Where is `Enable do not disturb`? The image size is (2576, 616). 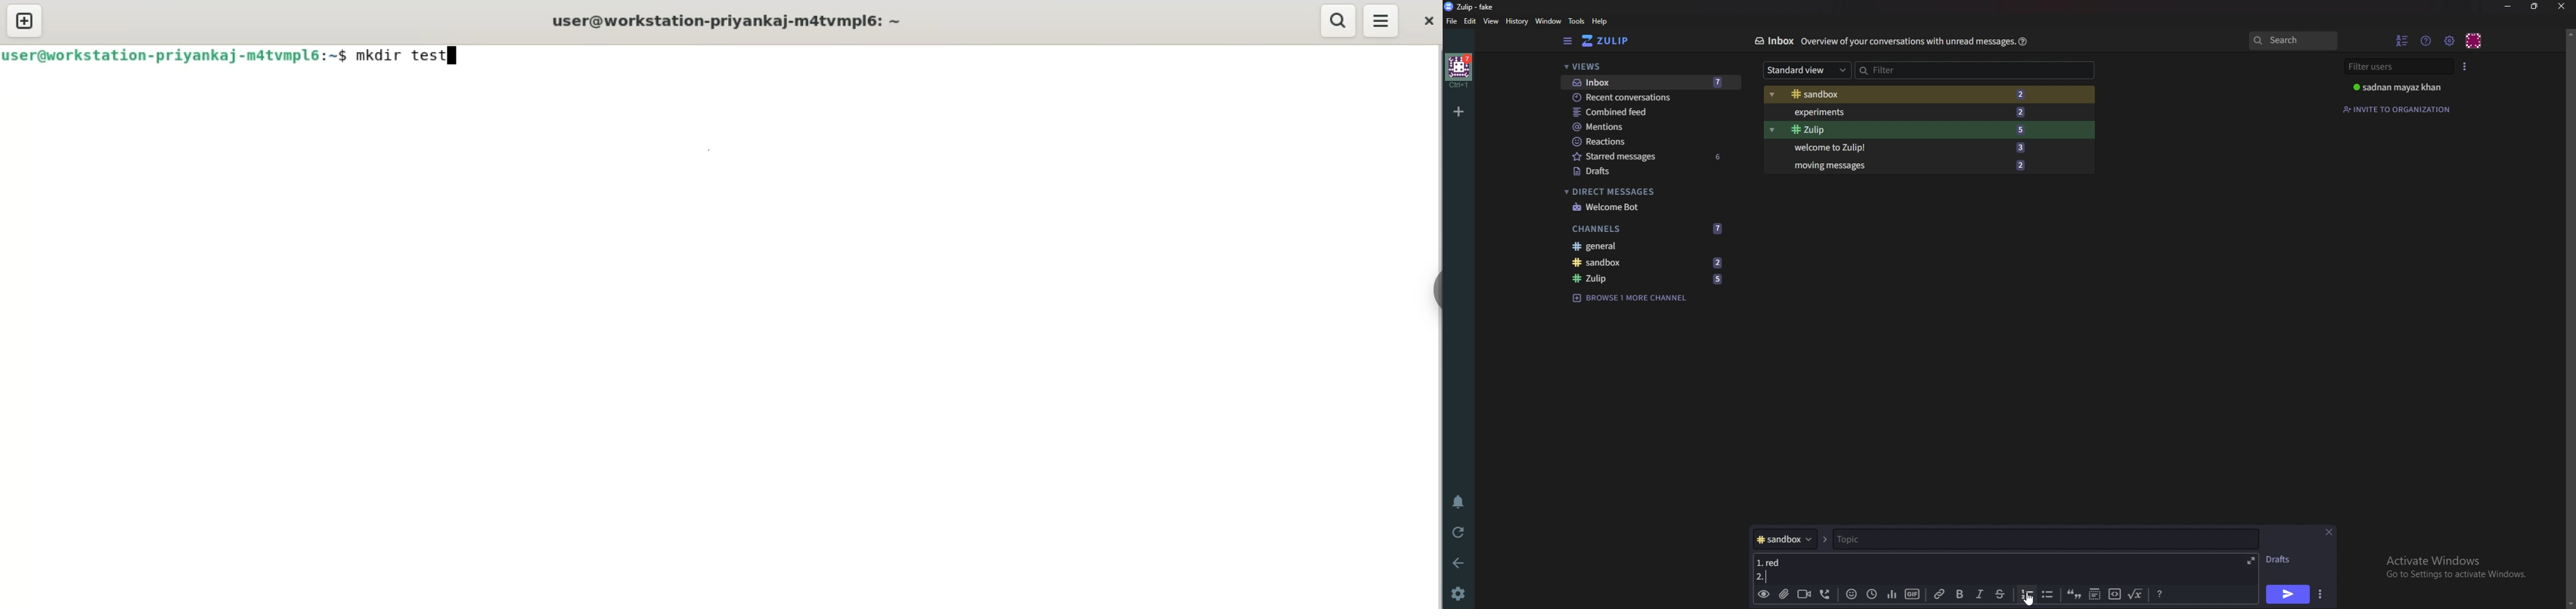
Enable do not disturb is located at coordinates (1457, 502).